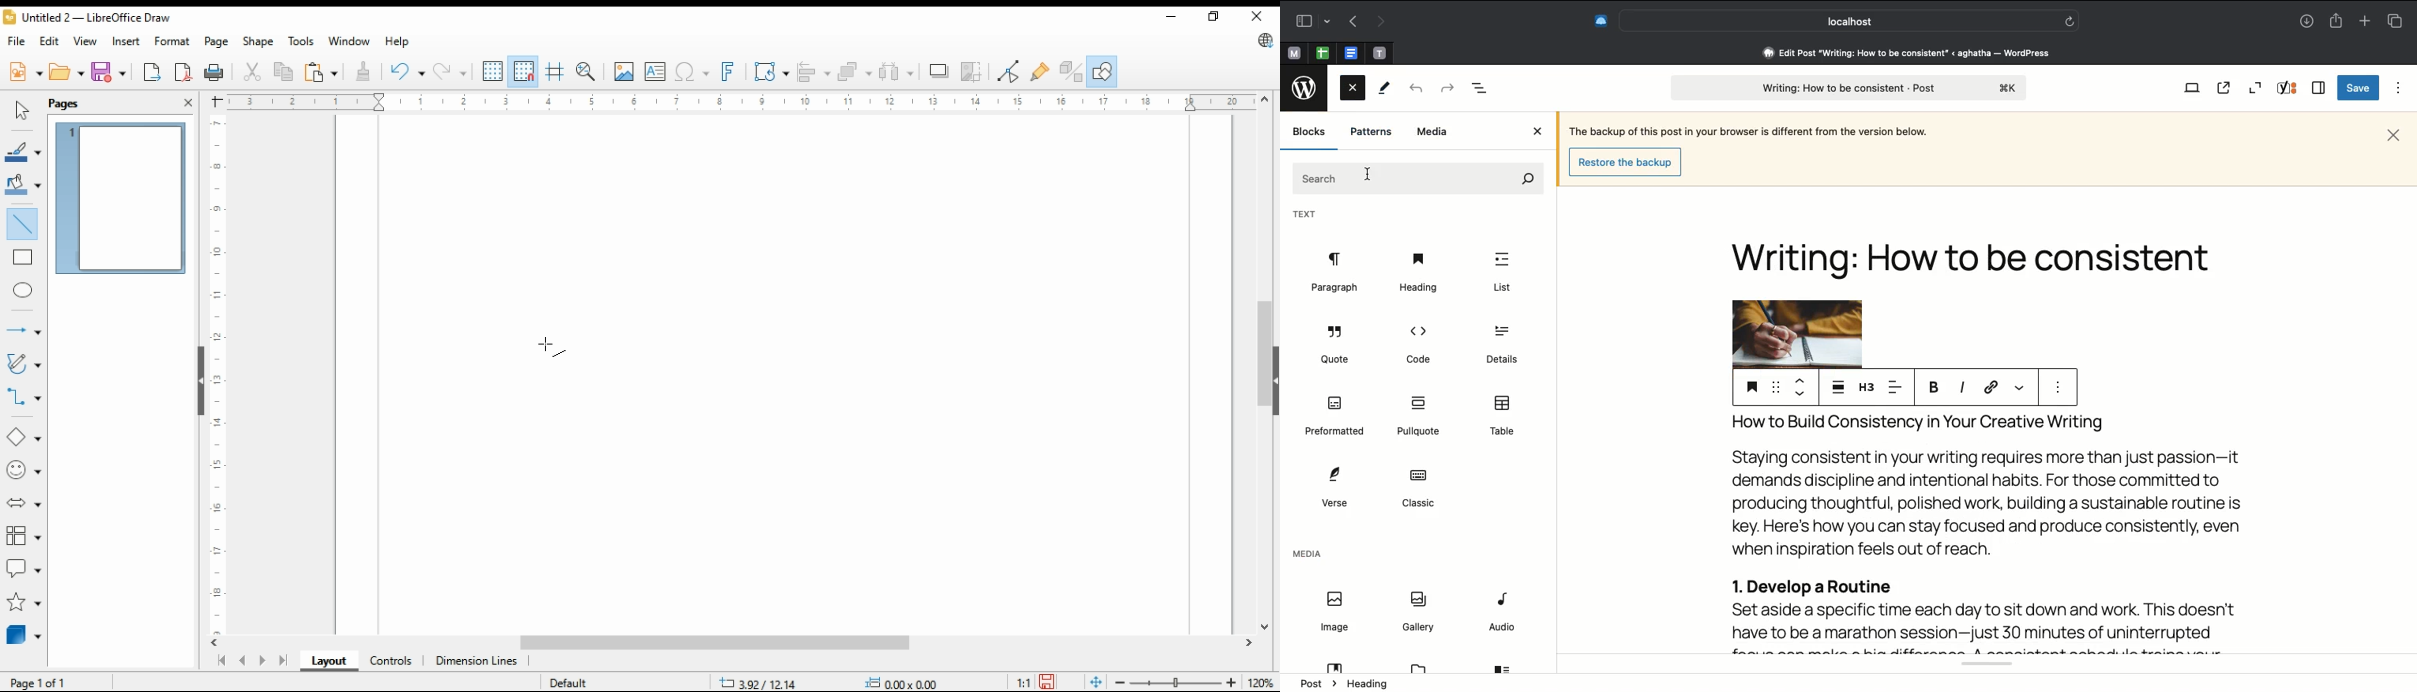 Image resolution: width=2436 pixels, height=700 pixels. Describe the element at coordinates (1500, 345) in the screenshot. I see `Details` at that location.